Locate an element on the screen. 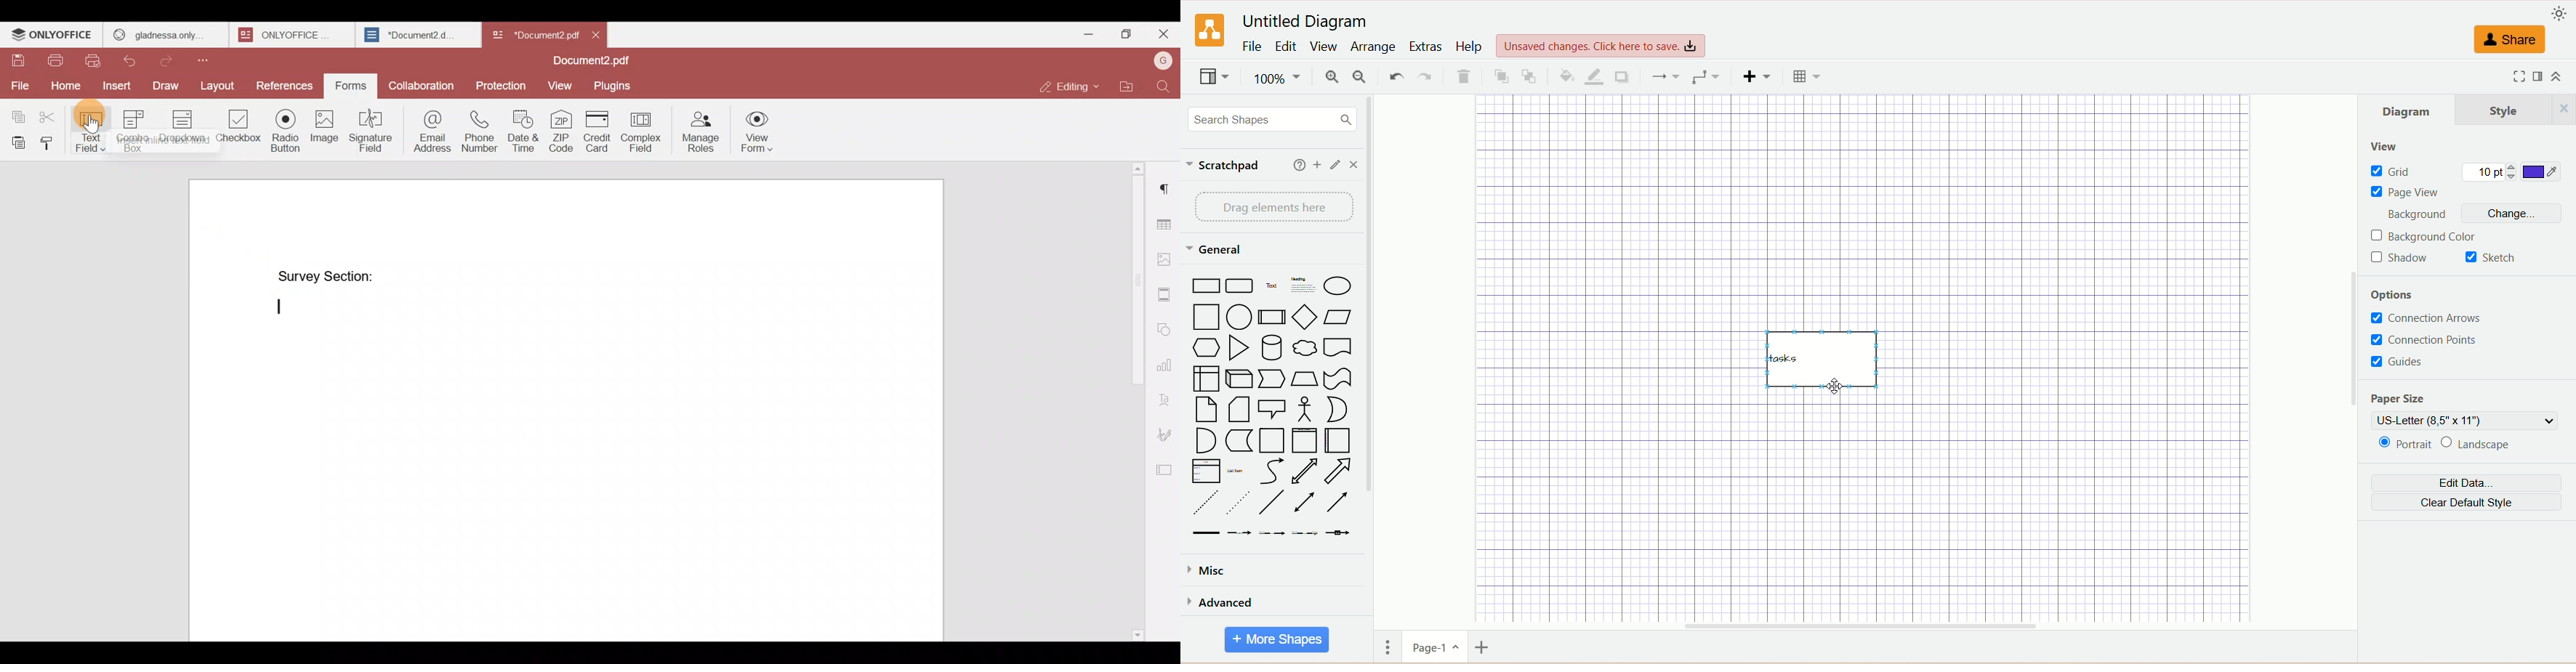 This screenshot has width=2576, height=672. Close is located at coordinates (1163, 37).